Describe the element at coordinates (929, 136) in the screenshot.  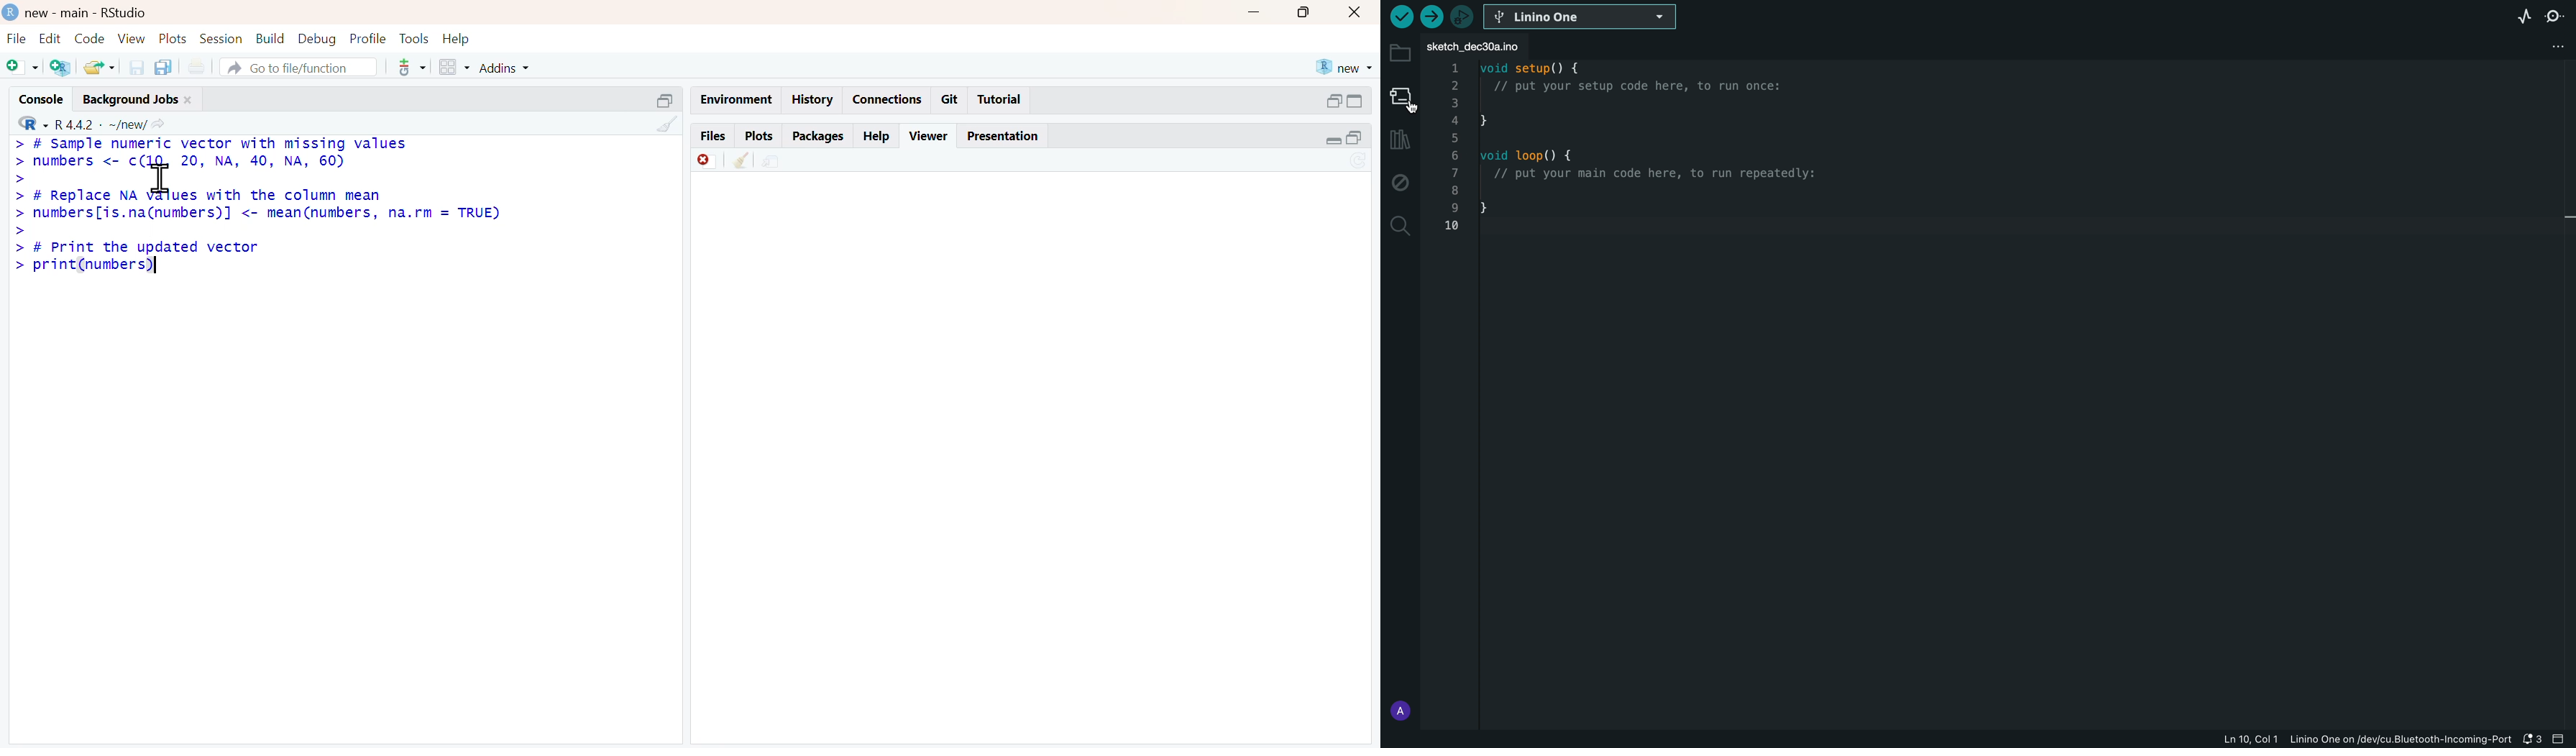
I see `viewer` at that location.